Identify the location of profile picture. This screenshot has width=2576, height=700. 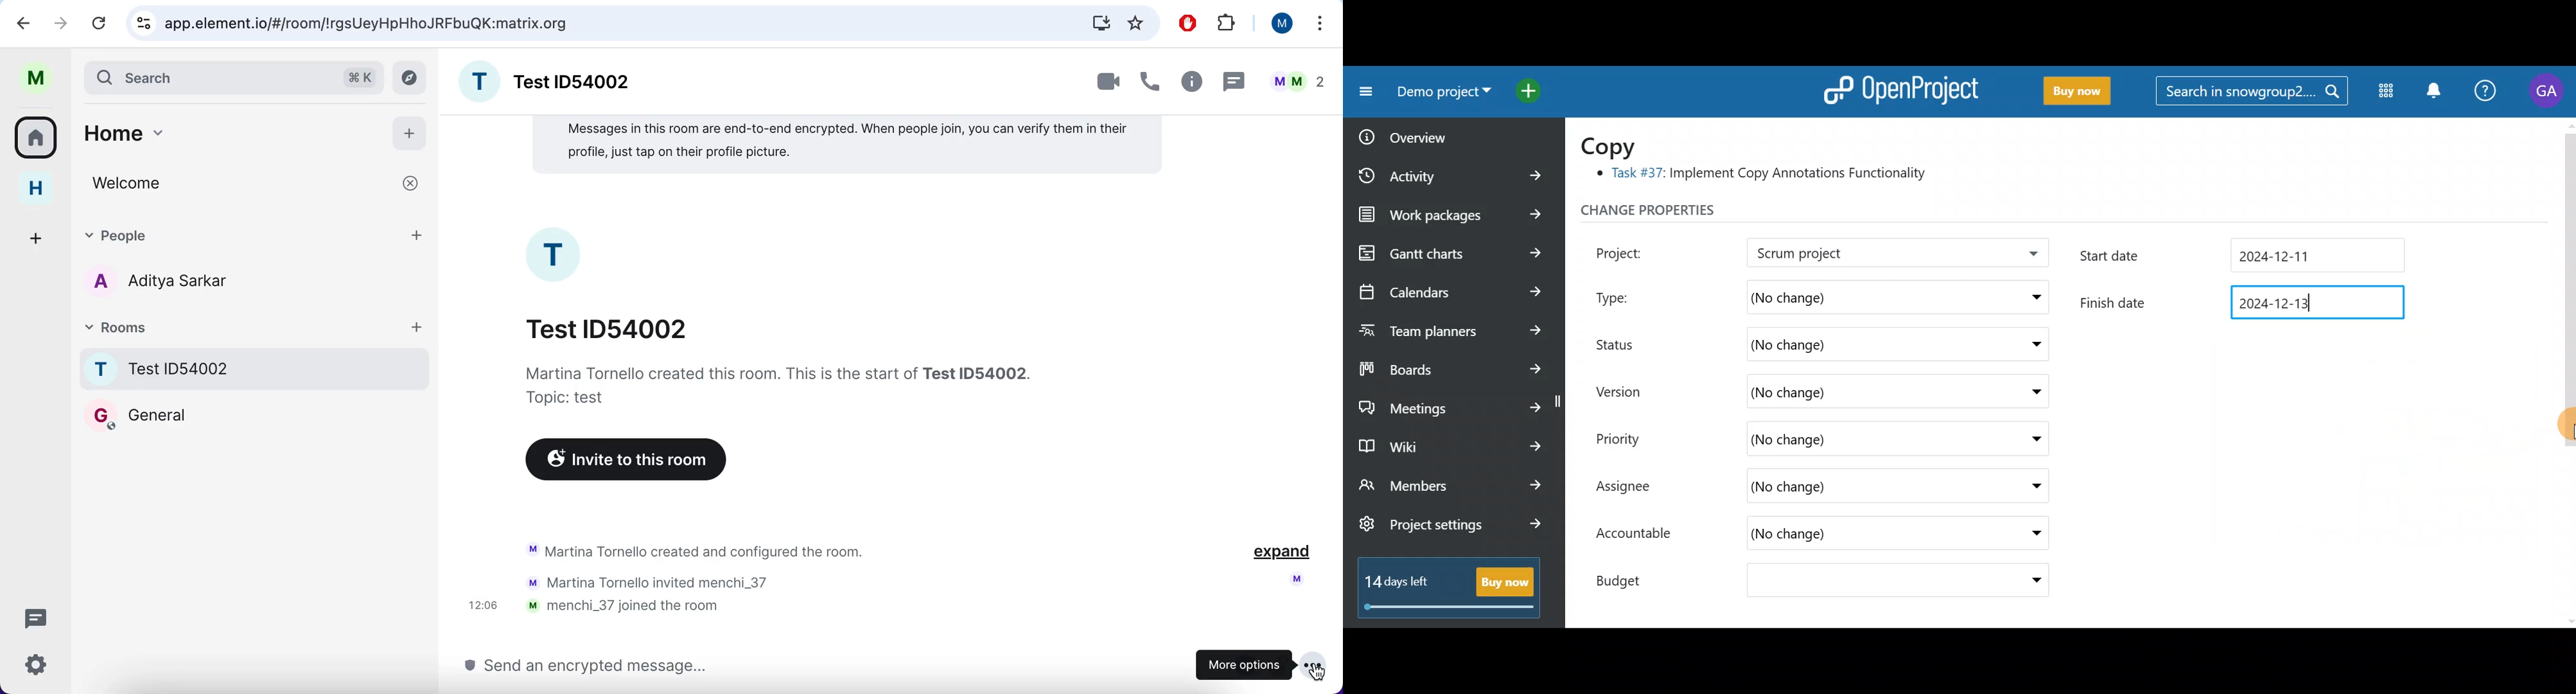
(556, 254).